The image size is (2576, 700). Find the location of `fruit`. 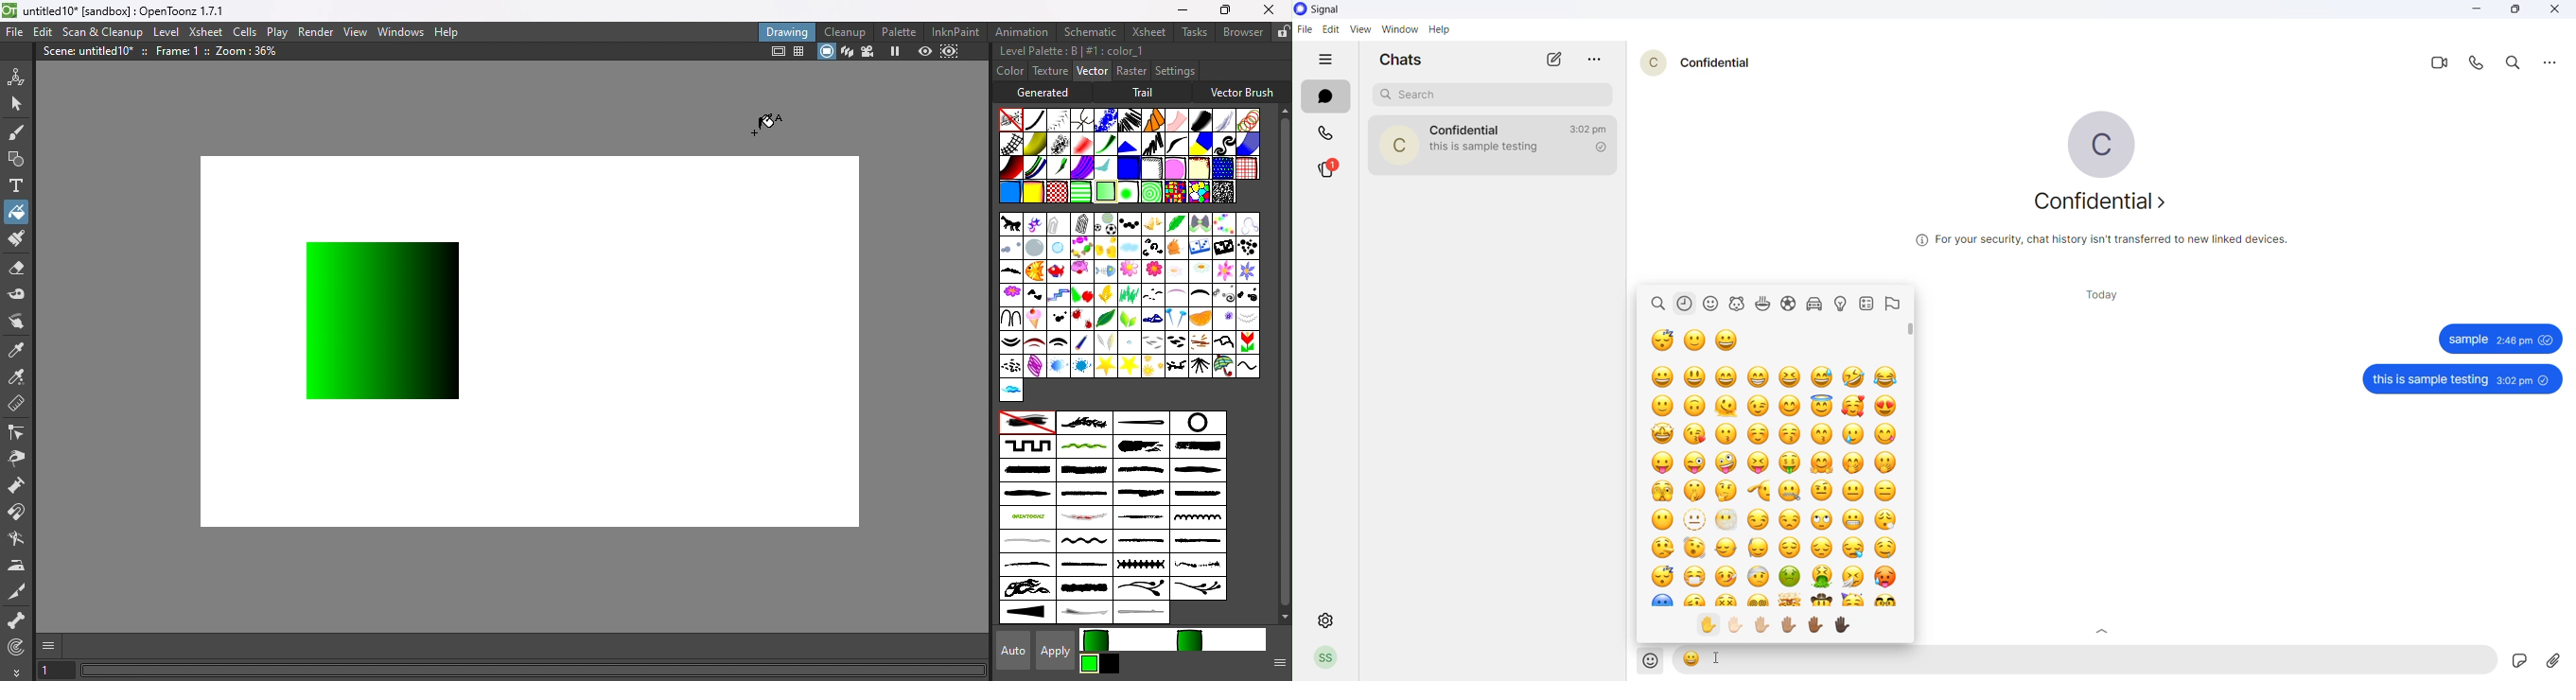

fruit is located at coordinates (1080, 294).